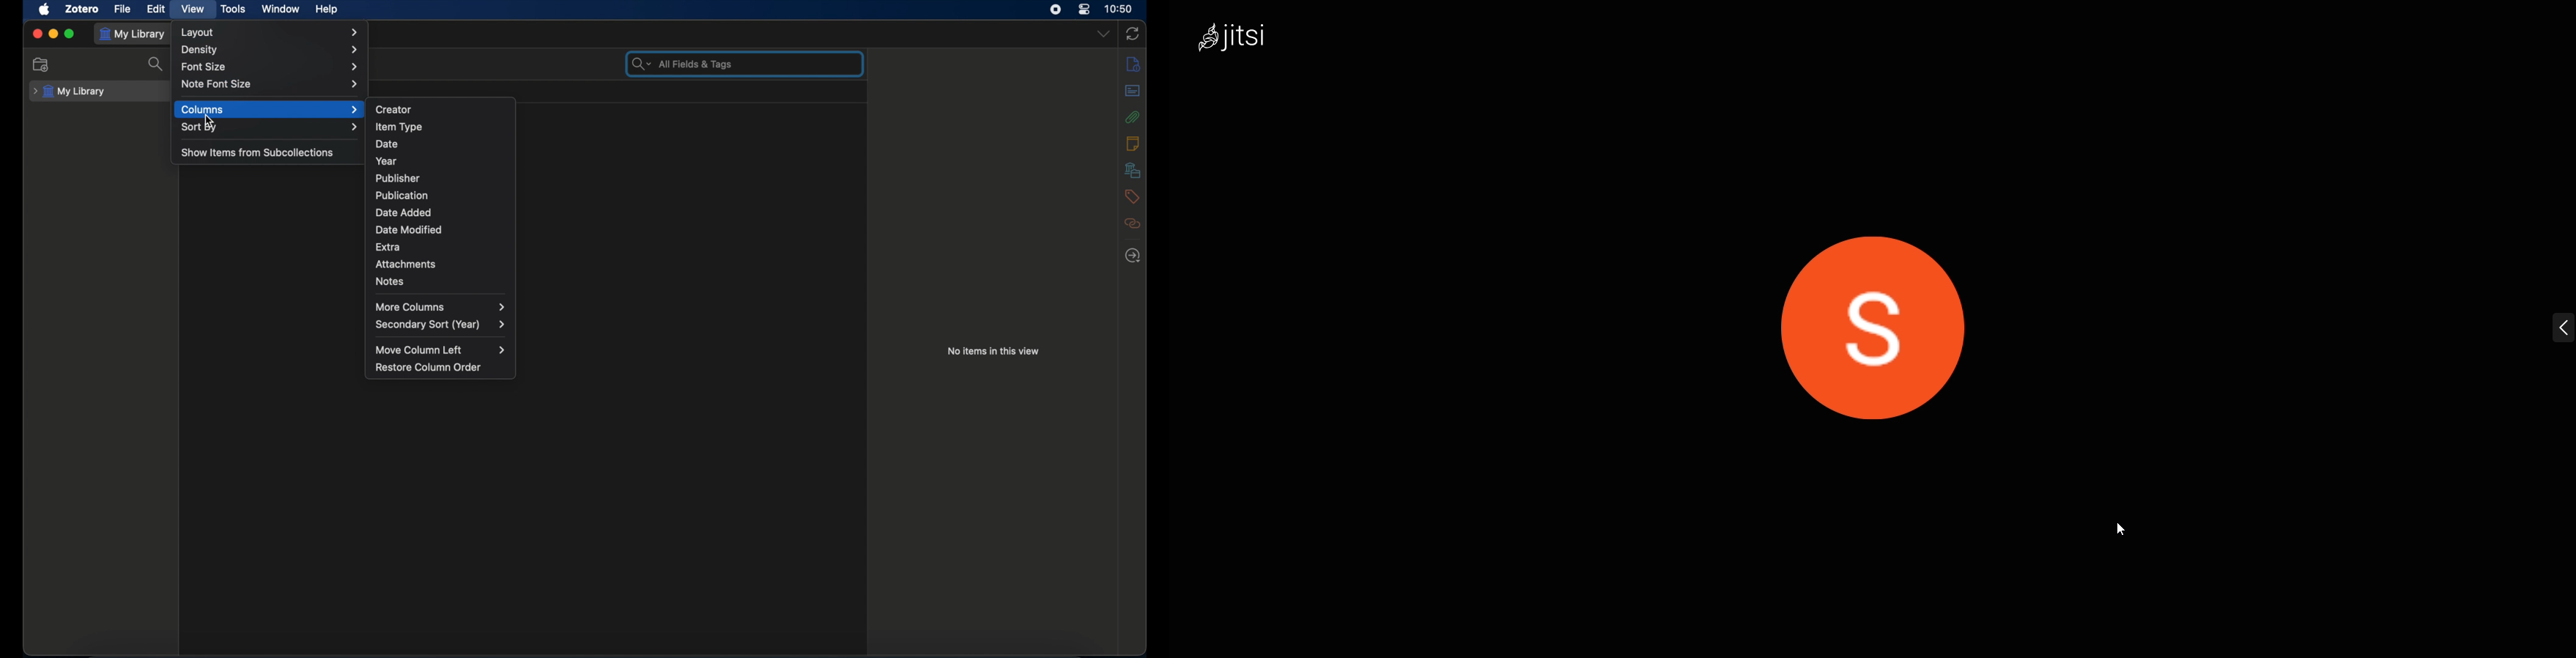 This screenshot has height=672, width=2576. I want to click on logo, so click(1252, 34).